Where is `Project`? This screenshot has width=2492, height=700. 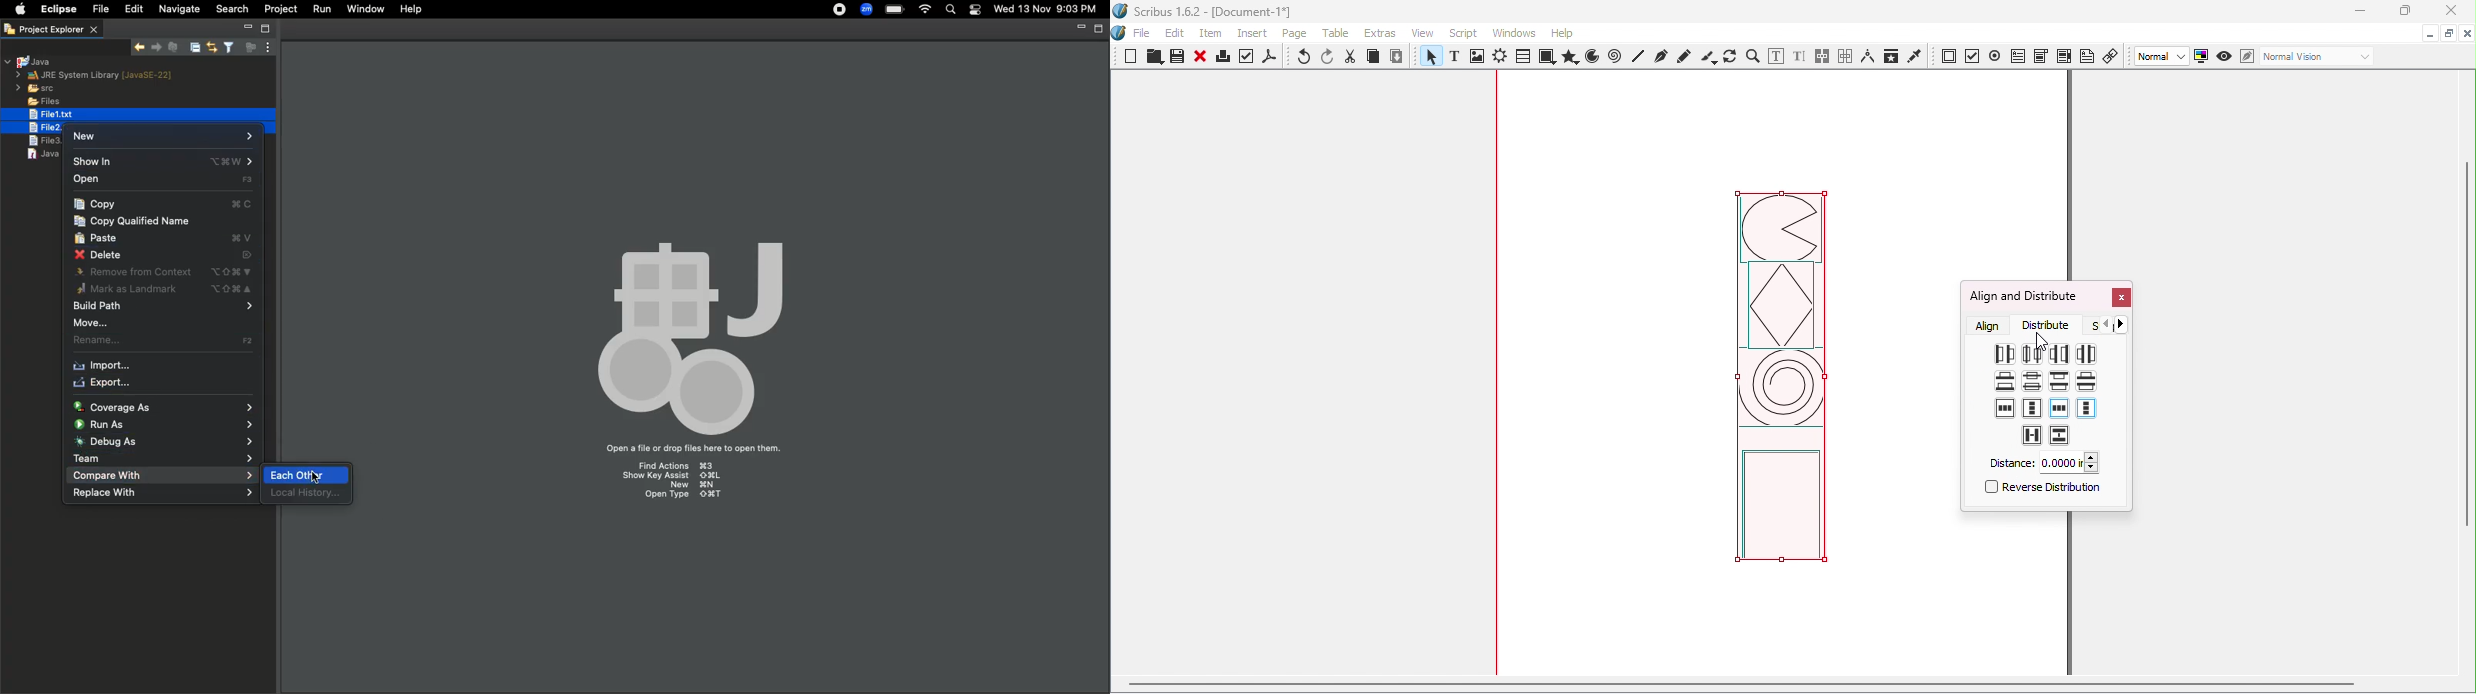
Project is located at coordinates (281, 9).